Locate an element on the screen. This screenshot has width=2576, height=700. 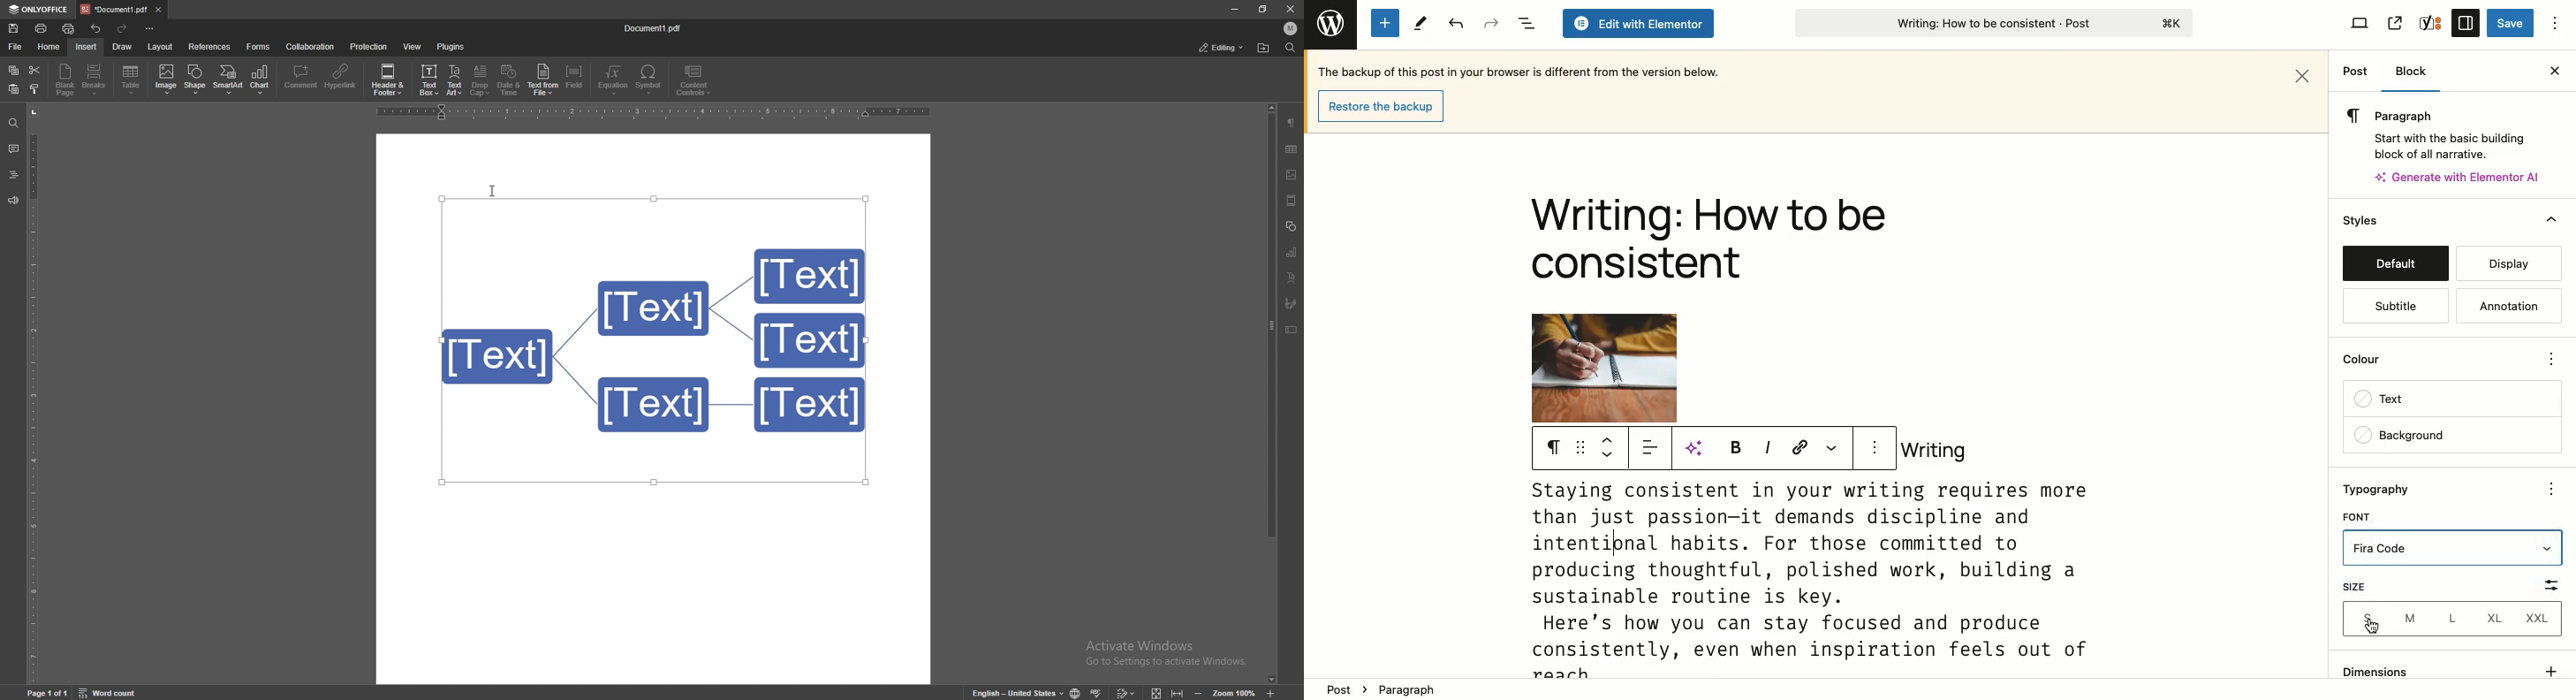
Redo is located at coordinates (1491, 23).